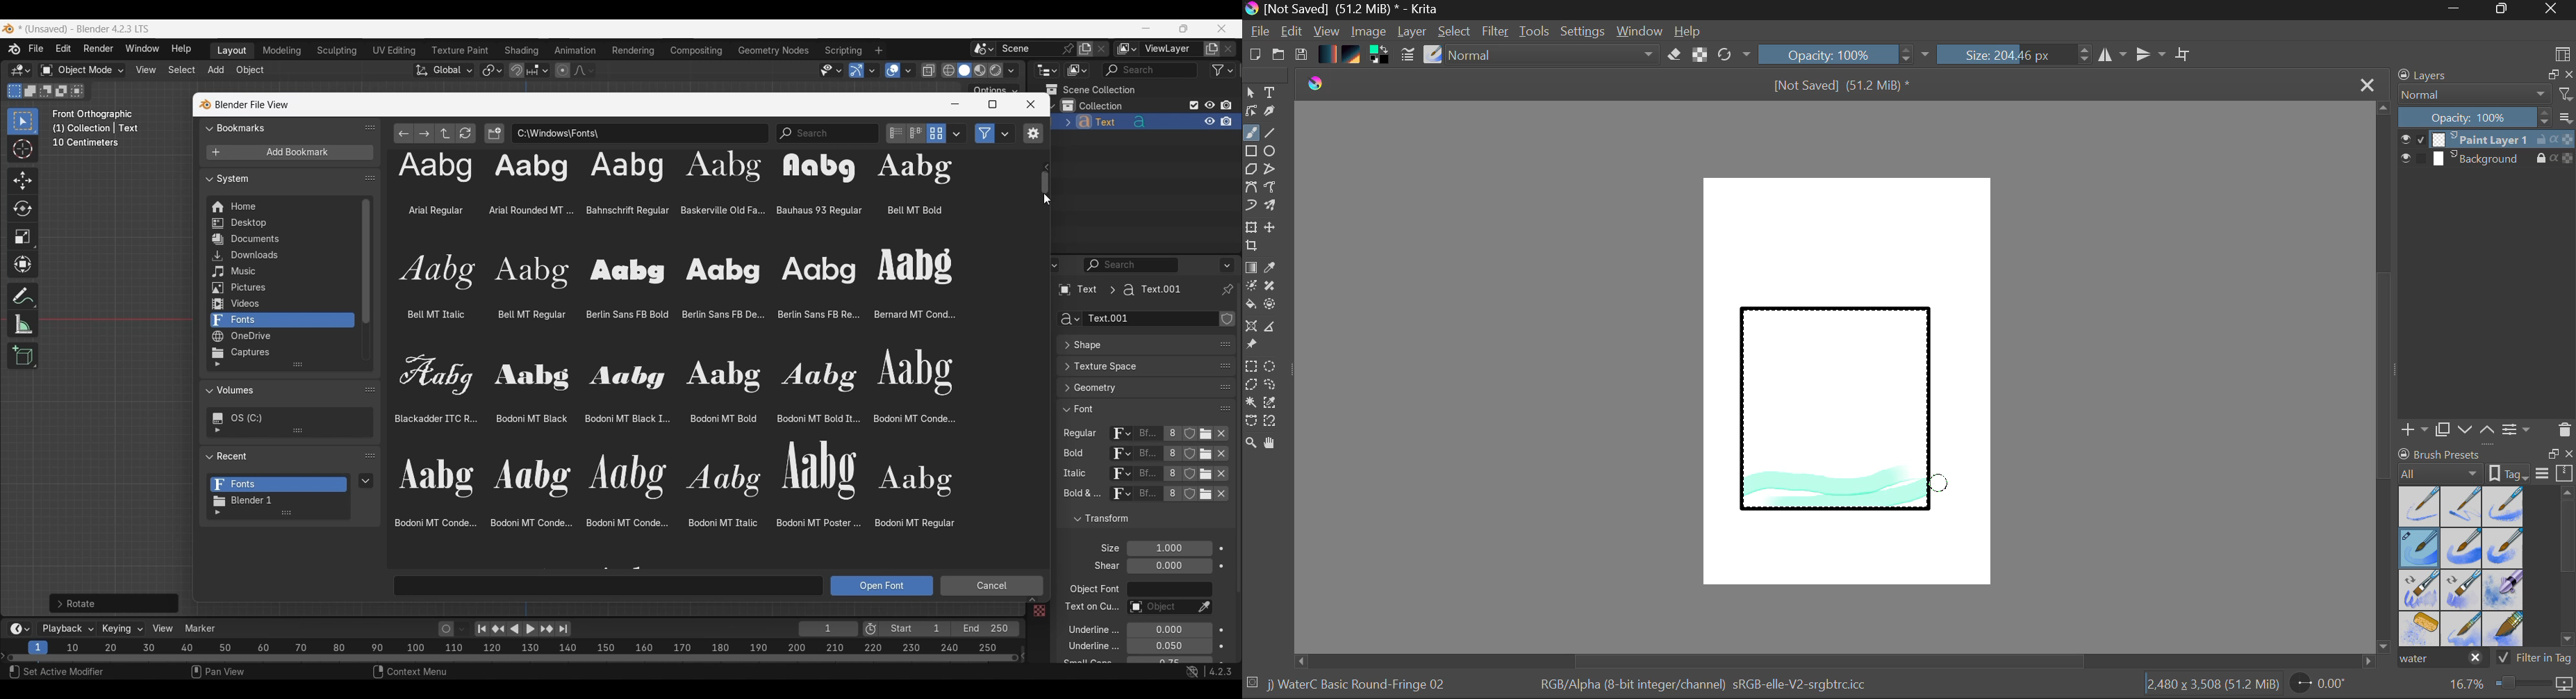  I want to click on Change order in the list, so click(1227, 320).